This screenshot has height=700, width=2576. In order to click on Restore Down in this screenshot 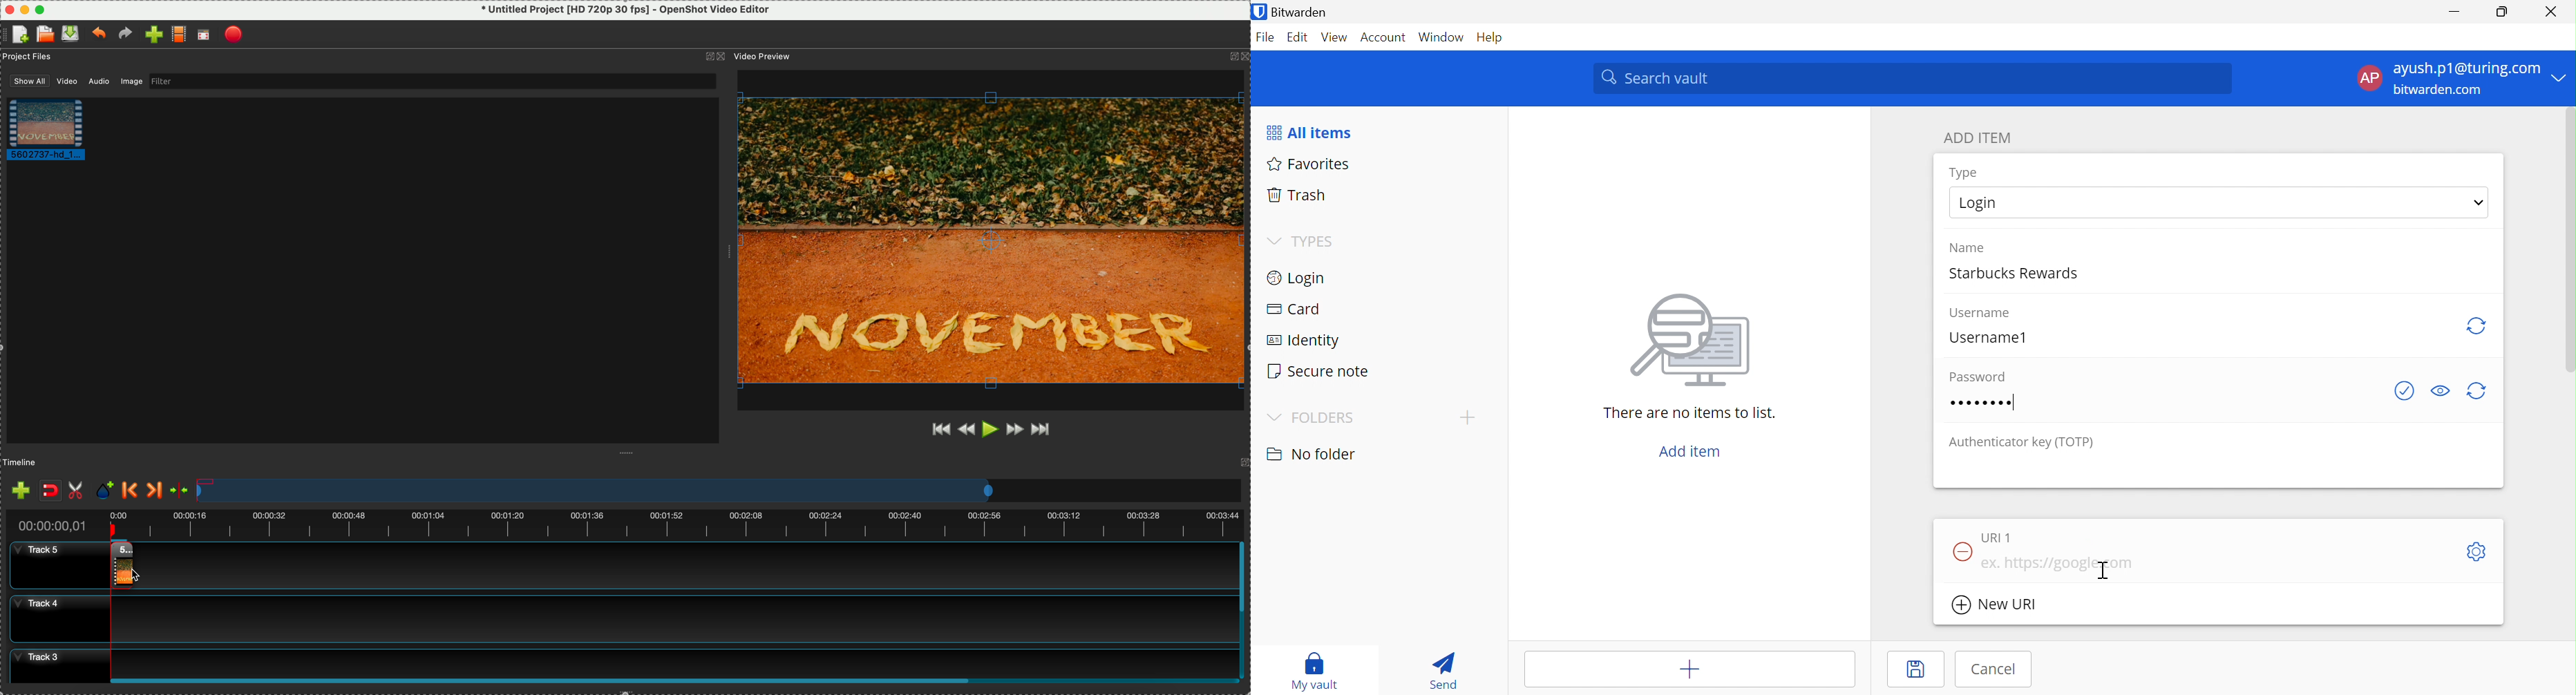, I will do `click(2503, 10)`.